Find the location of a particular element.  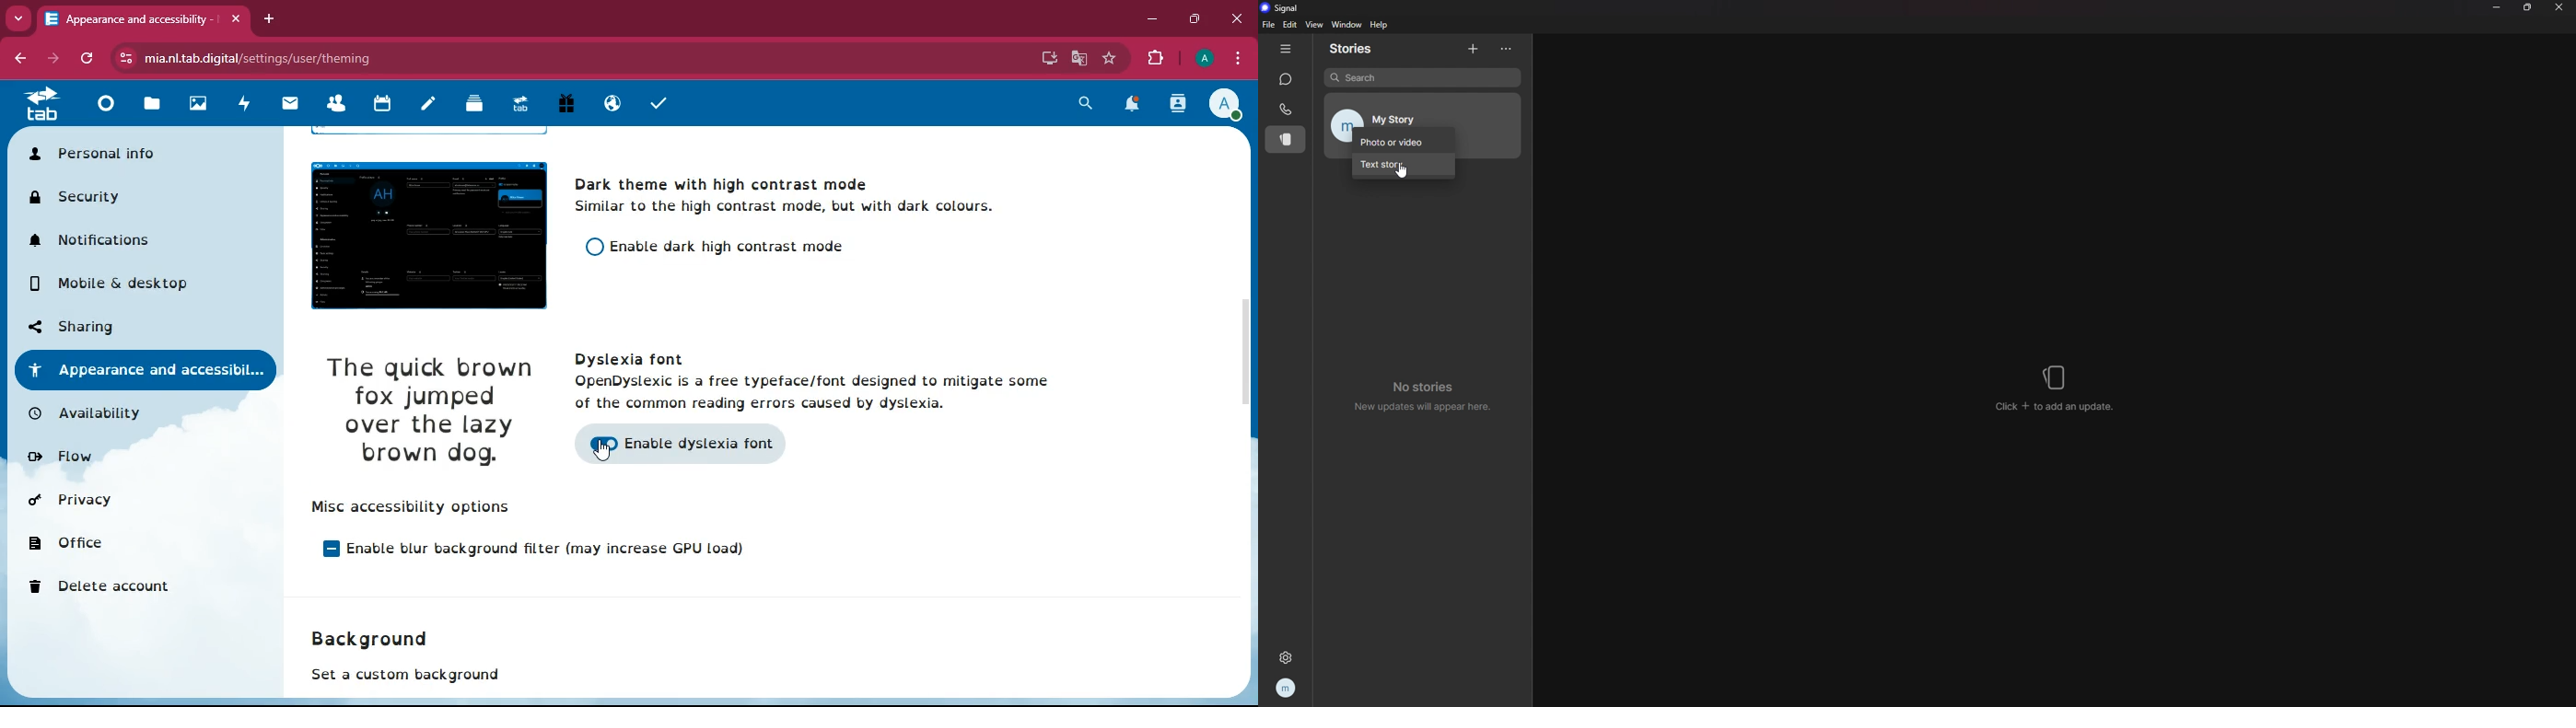

settings is located at coordinates (1288, 655).